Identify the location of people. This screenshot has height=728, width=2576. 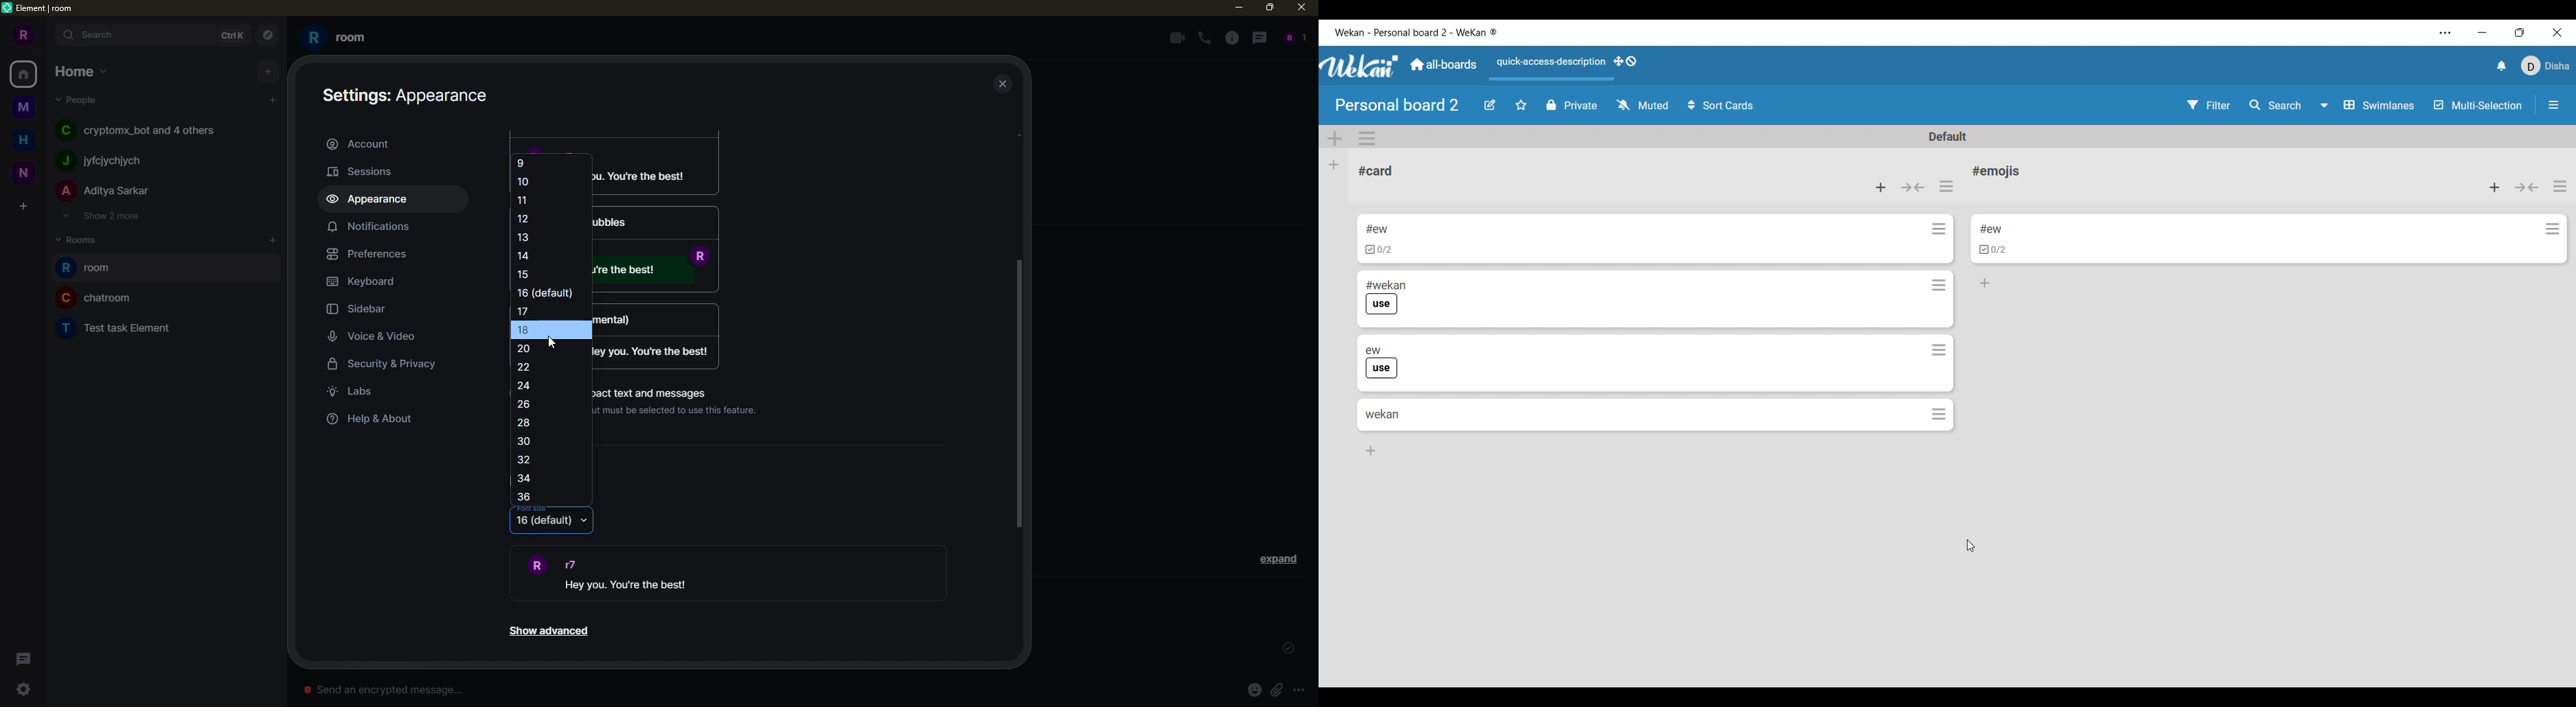
(1292, 37).